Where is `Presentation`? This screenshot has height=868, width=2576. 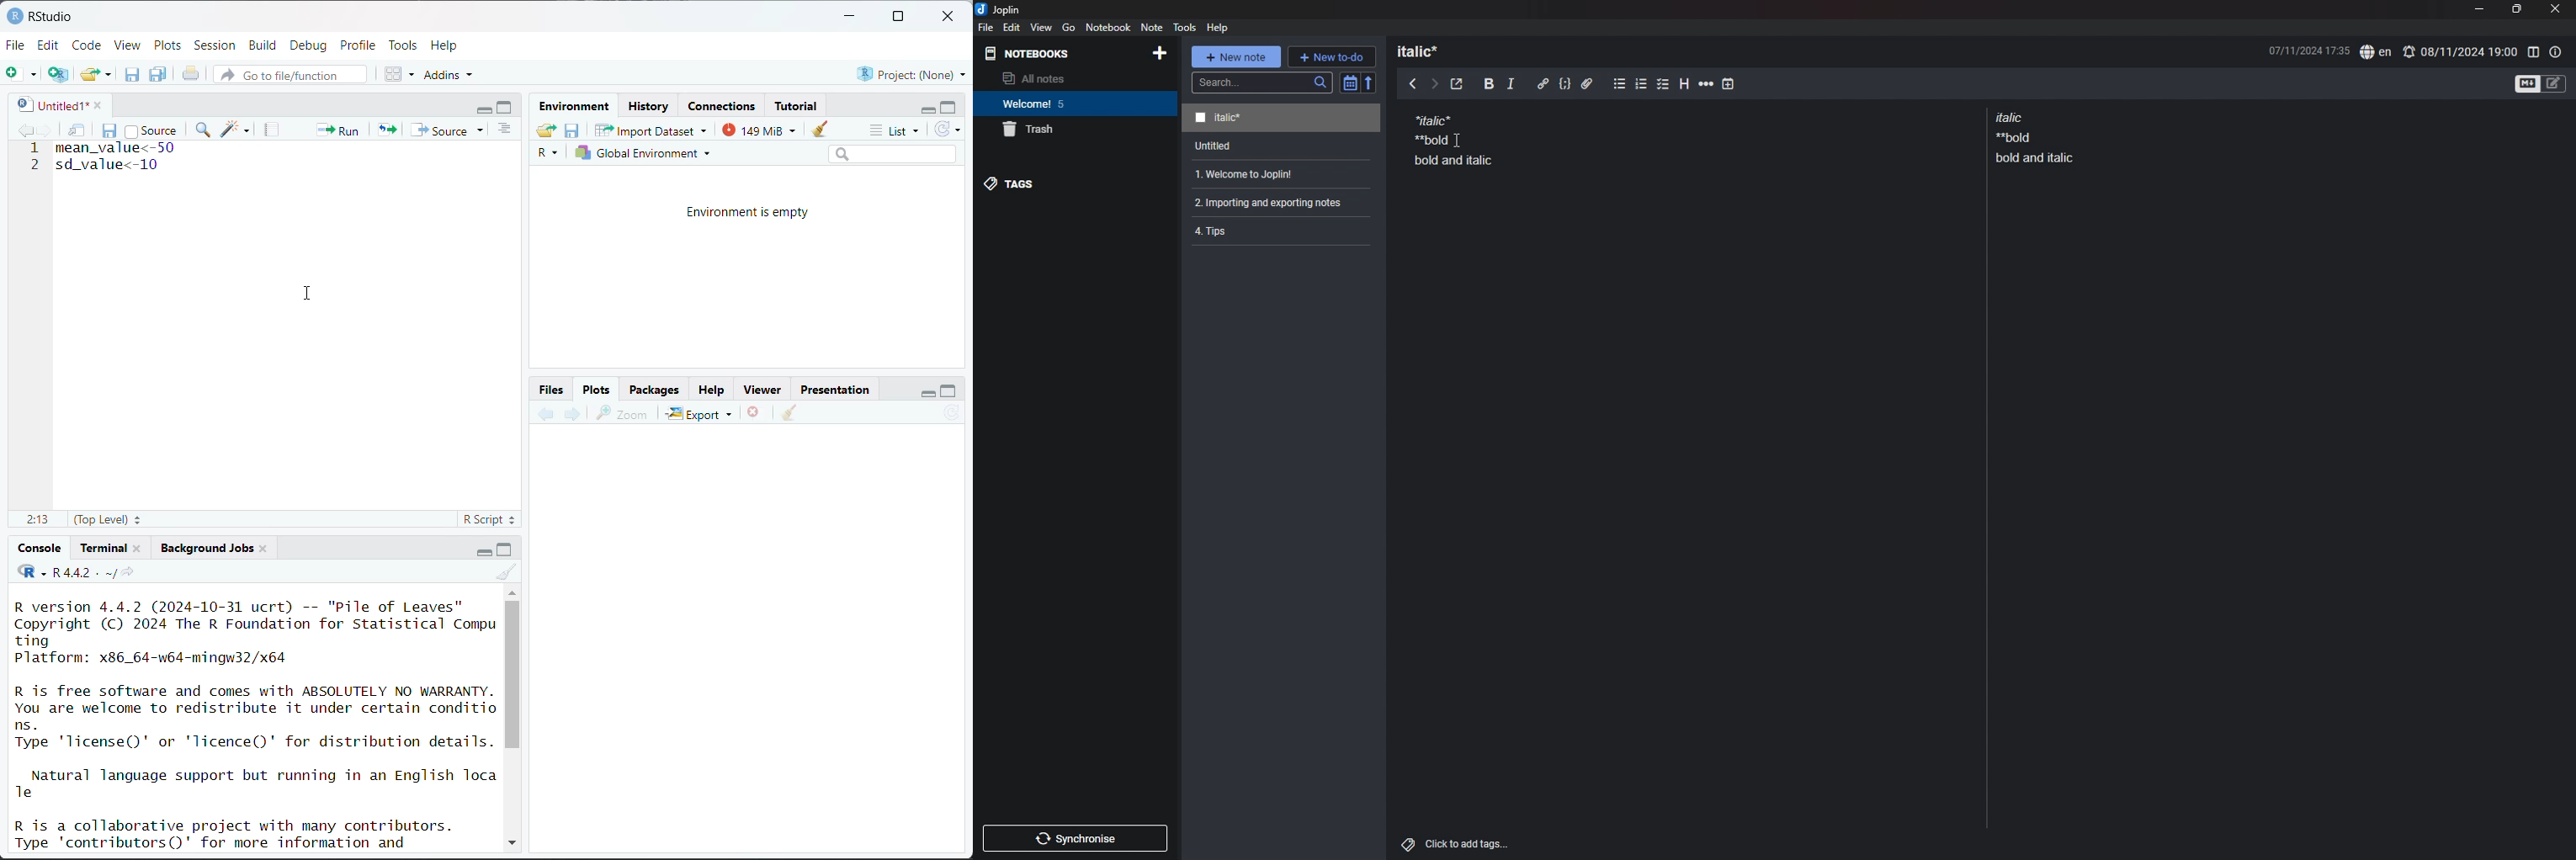
Presentation is located at coordinates (836, 390).